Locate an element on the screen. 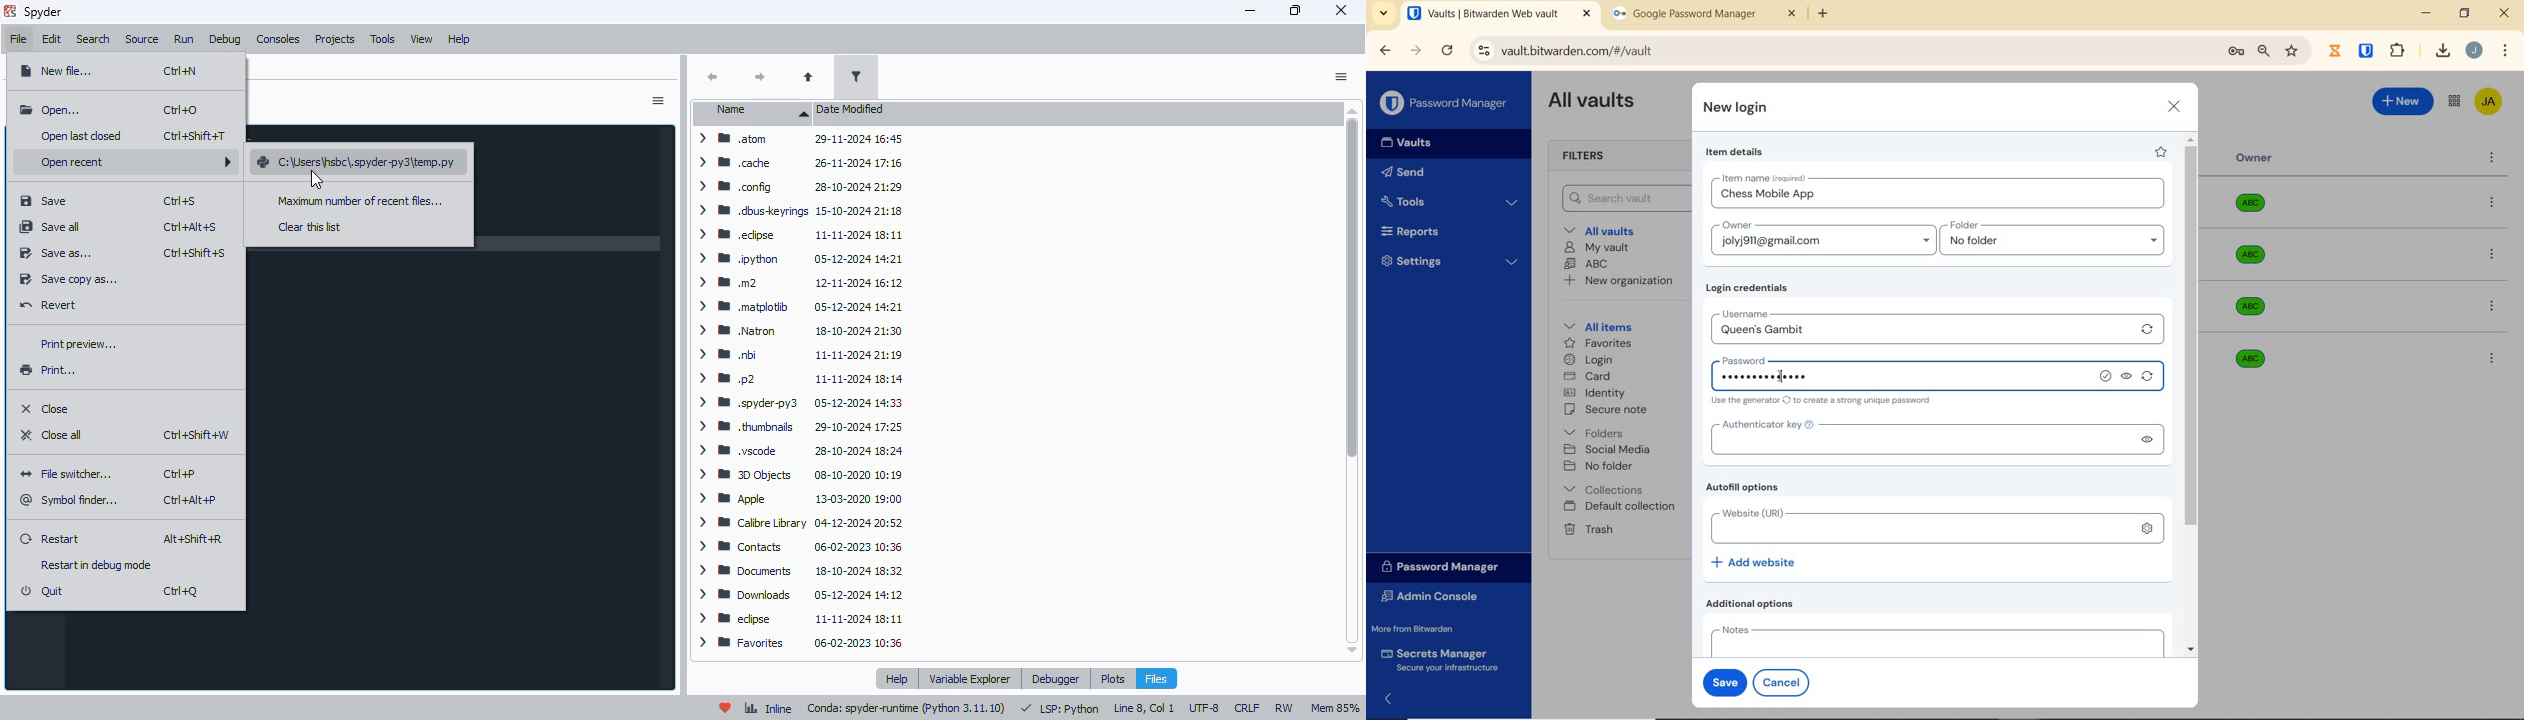 The height and width of the screenshot is (728, 2548). restart in debug mode is located at coordinates (98, 565).